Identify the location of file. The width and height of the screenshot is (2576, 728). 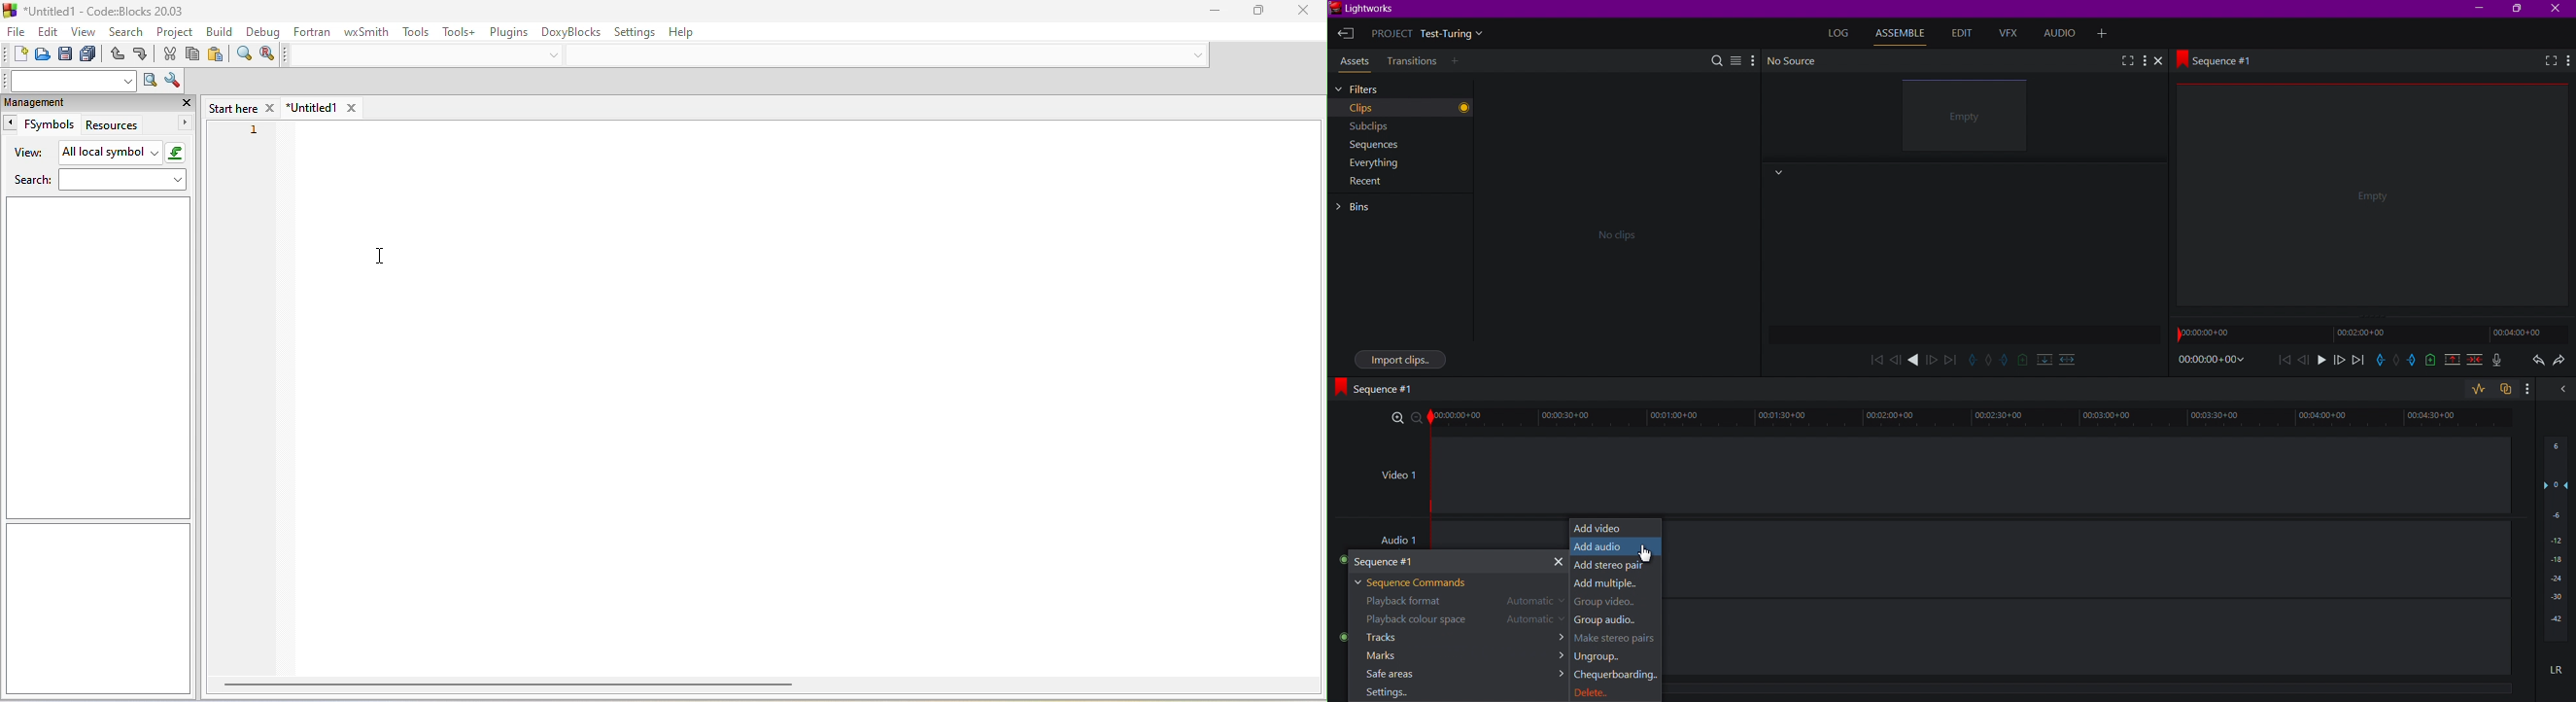
(17, 30).